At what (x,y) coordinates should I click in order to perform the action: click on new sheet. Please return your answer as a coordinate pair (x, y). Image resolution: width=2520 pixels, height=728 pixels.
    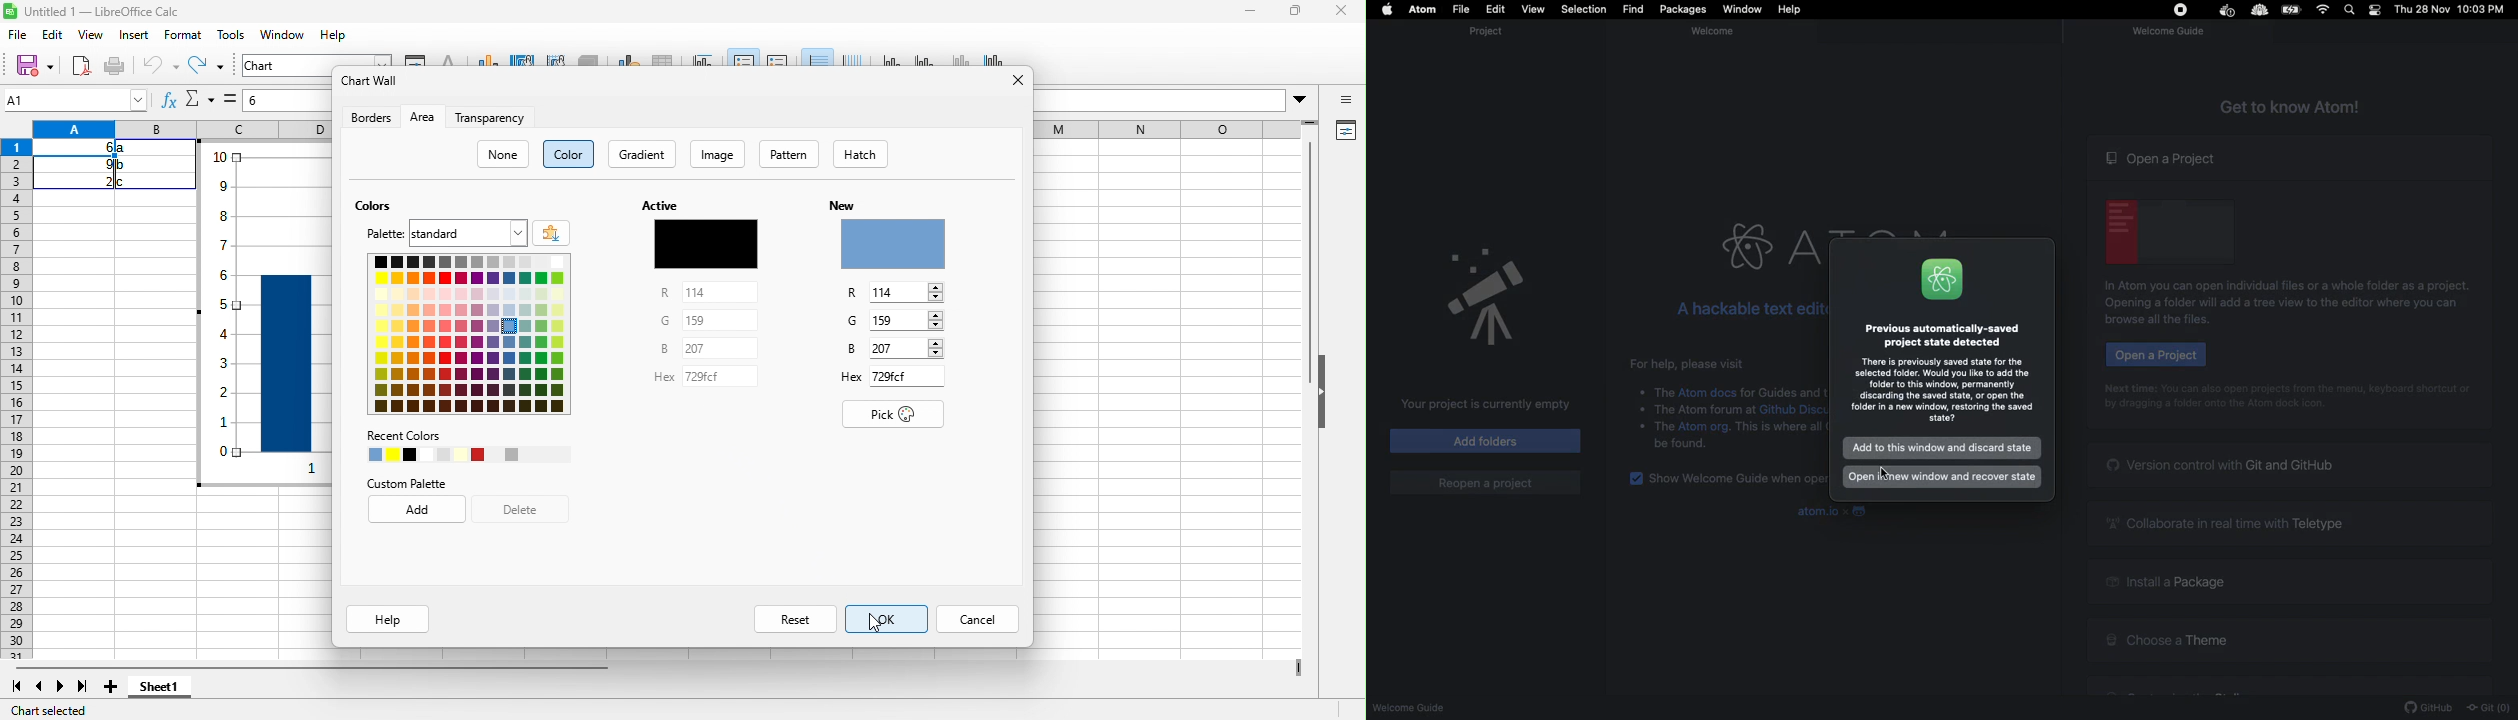
    Looking at the image, I should click on (113, 690).